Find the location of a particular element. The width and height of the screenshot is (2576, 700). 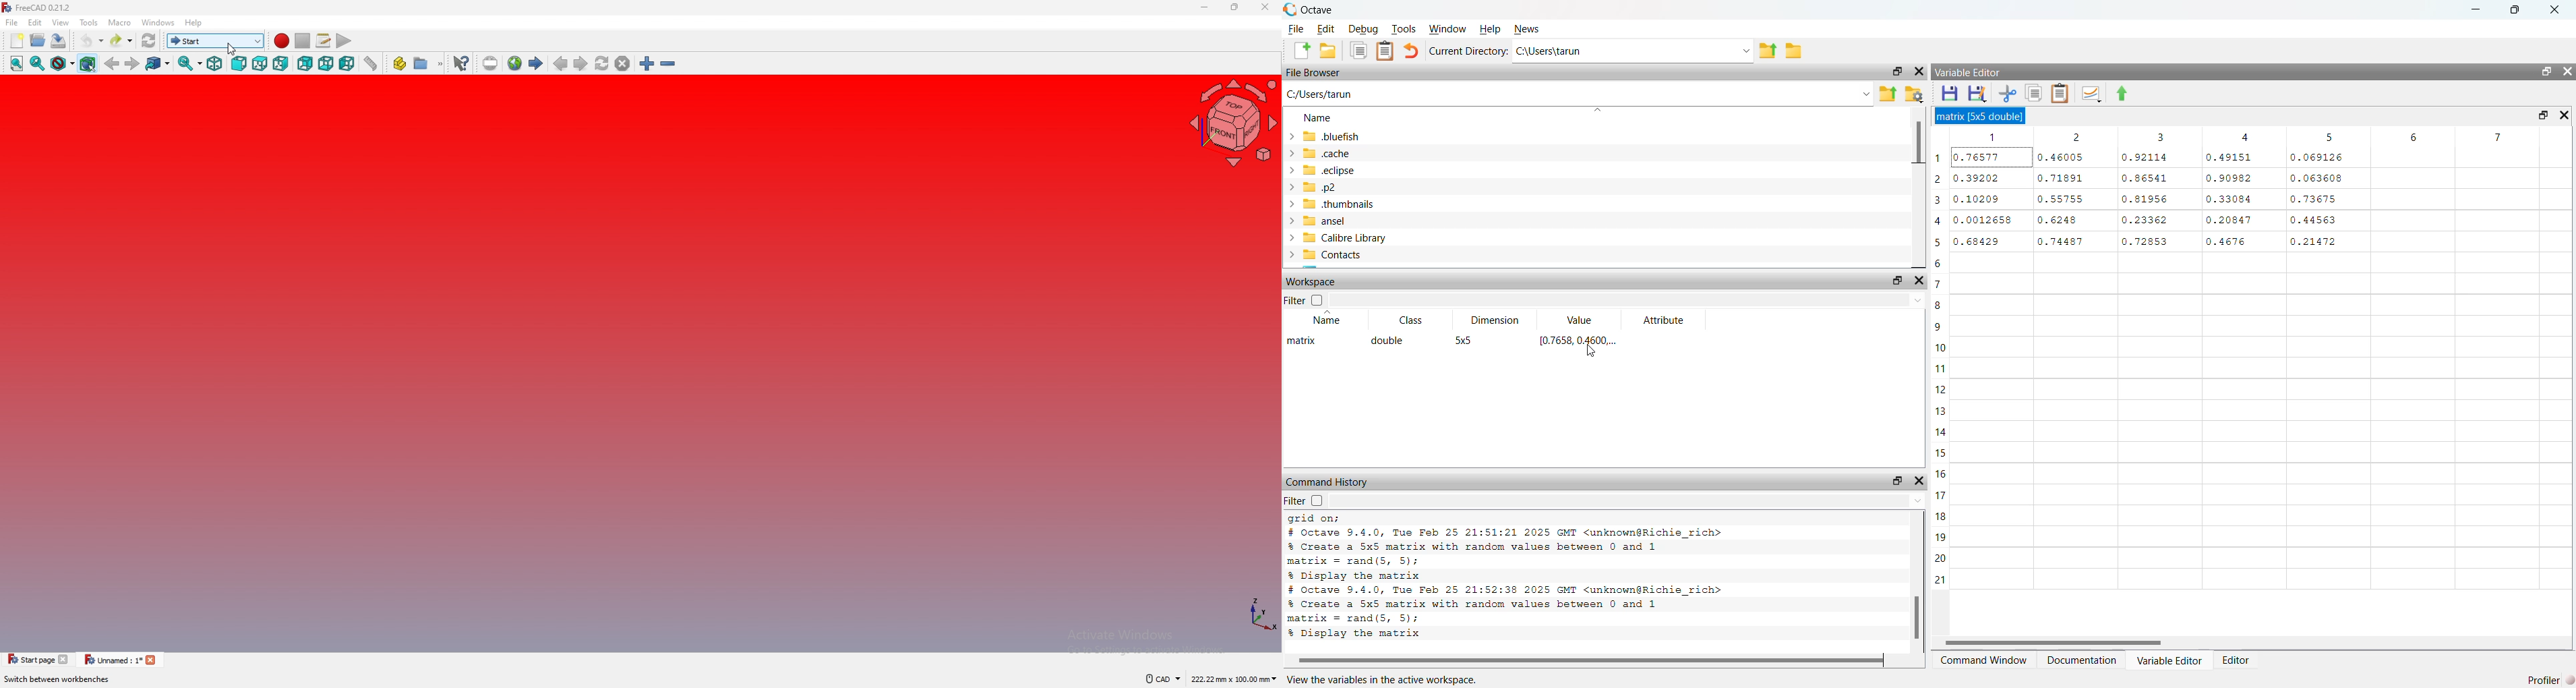

open website is located at coordinates (515, 63).